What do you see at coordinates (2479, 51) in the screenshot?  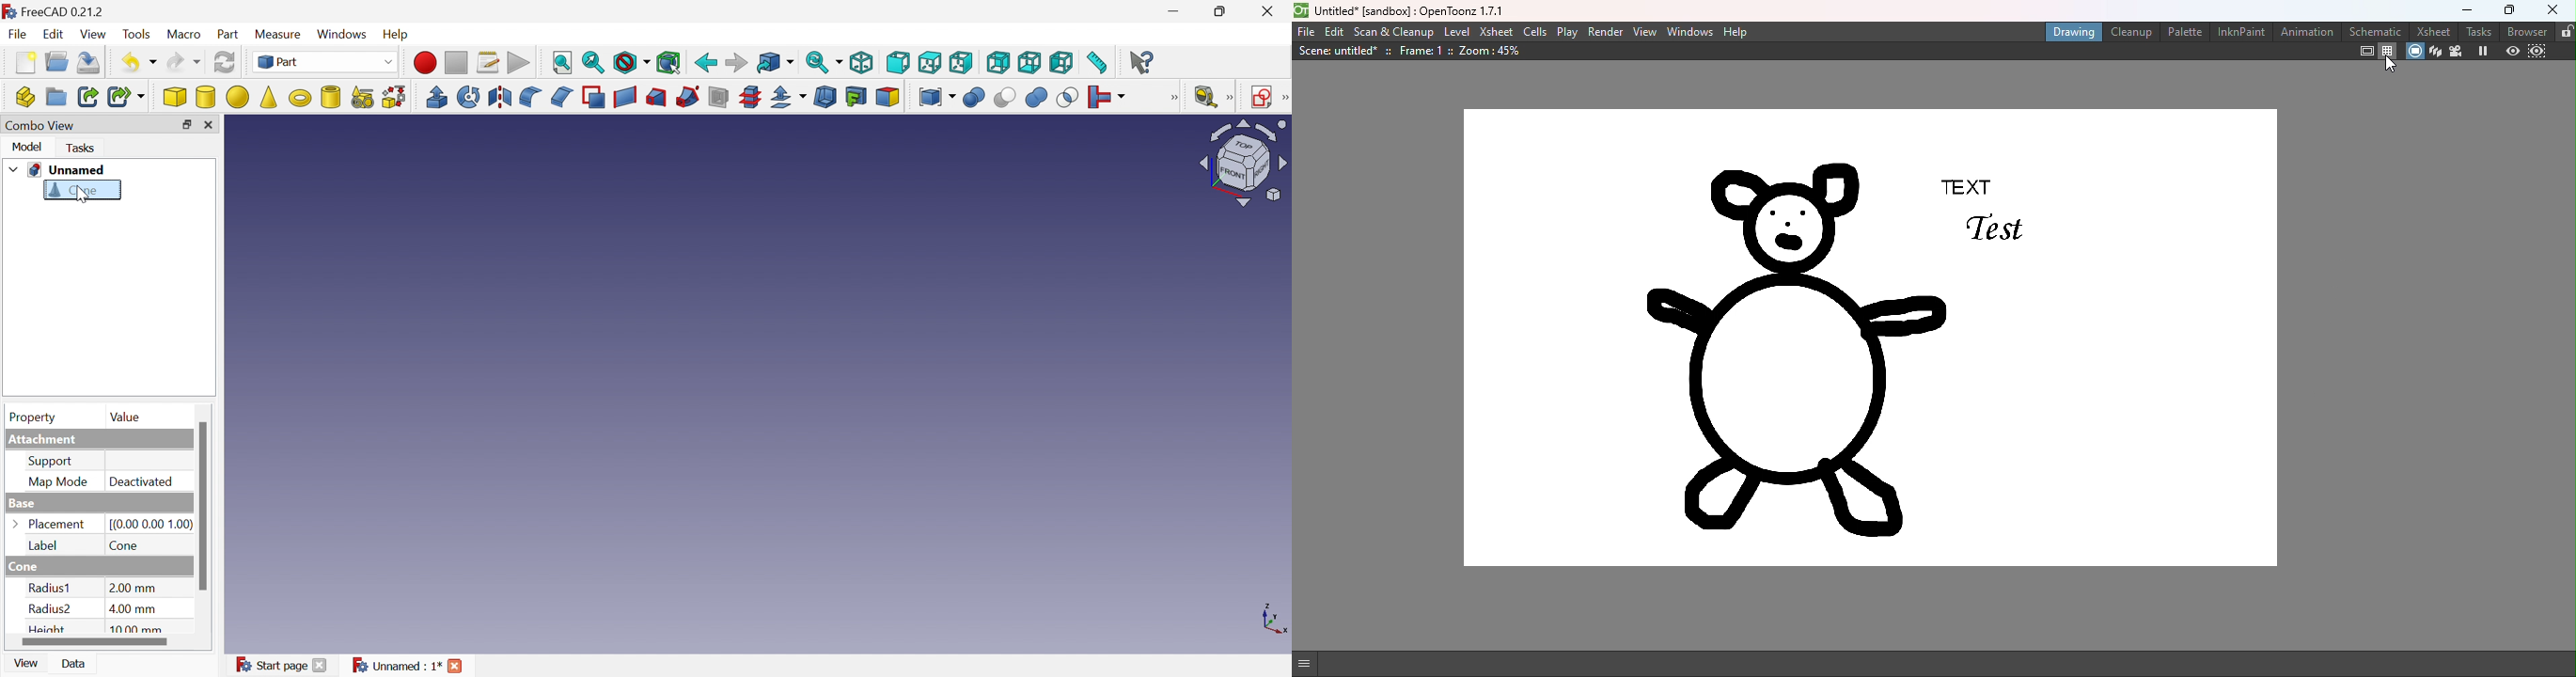 I see `Freeze` at bounding box center [2479, 51].